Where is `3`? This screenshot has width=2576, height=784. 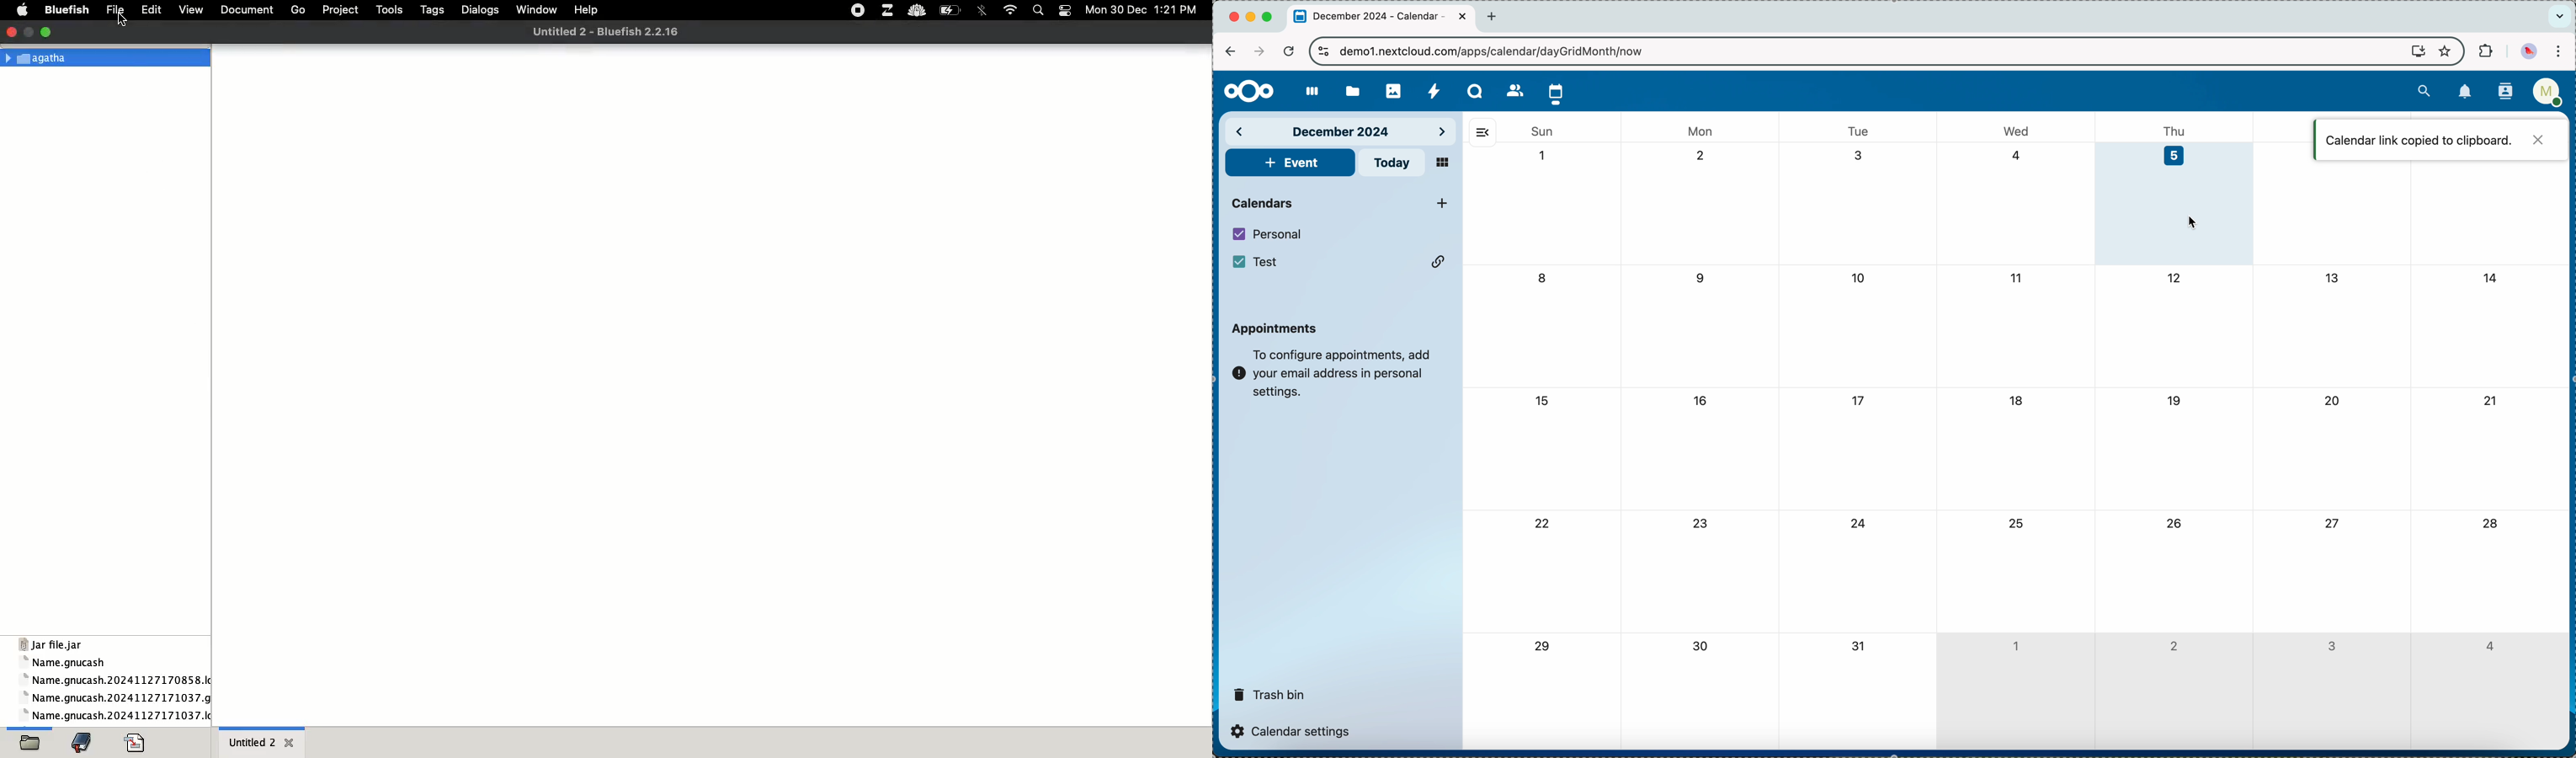 3 is located at coordinates (1860, 156).